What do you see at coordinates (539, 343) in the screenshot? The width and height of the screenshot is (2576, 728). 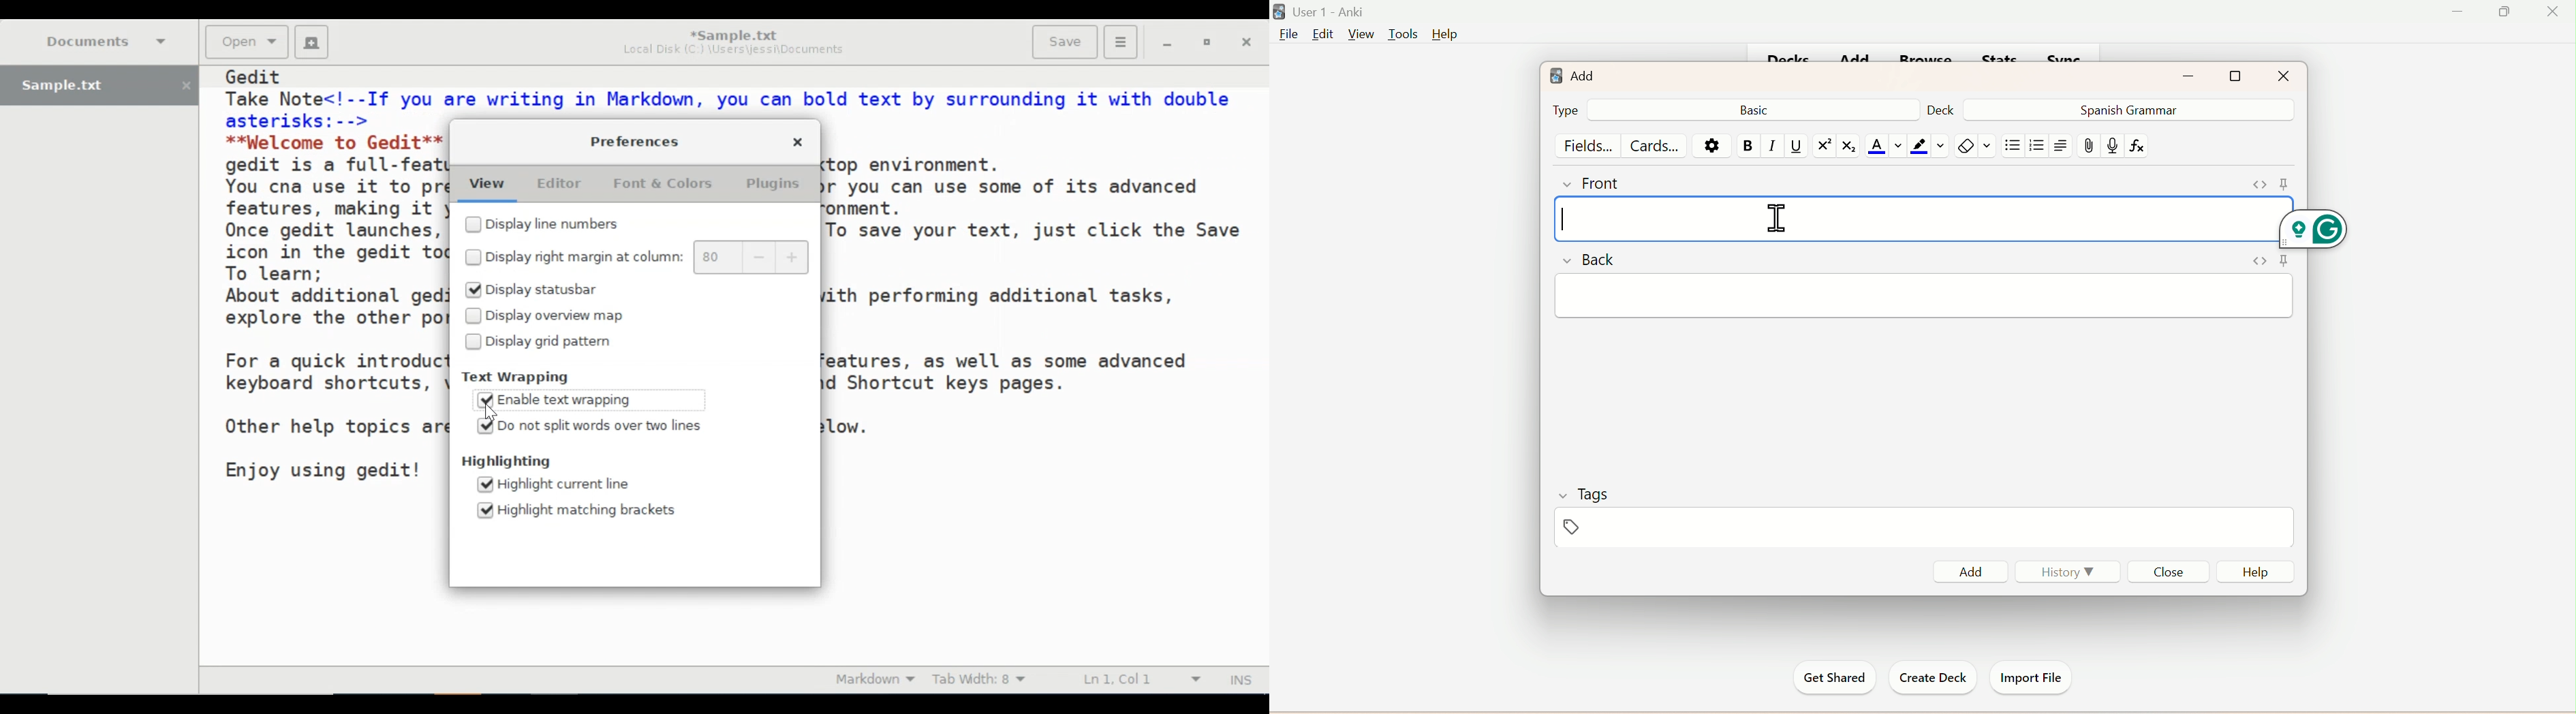 I see `(un)select Display grid pattern` at bounding box center [539, 343].